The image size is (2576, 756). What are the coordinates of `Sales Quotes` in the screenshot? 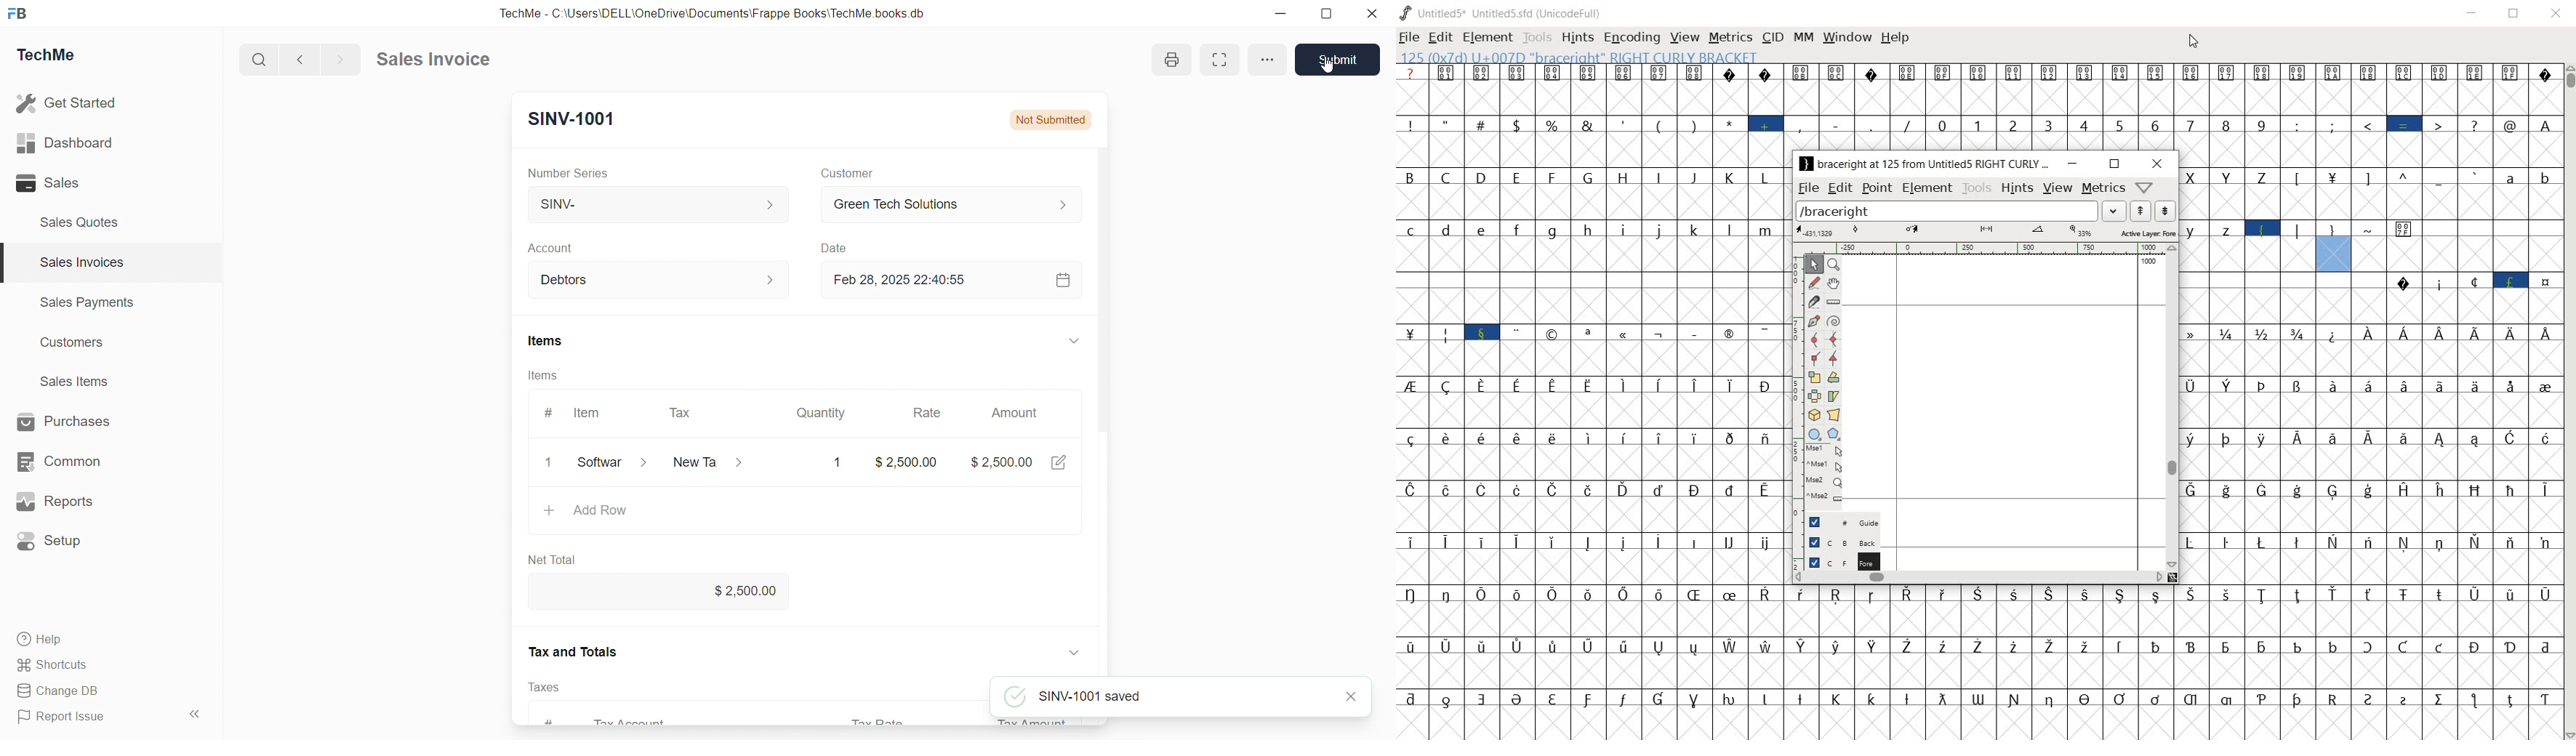 It's located at (81, 222).